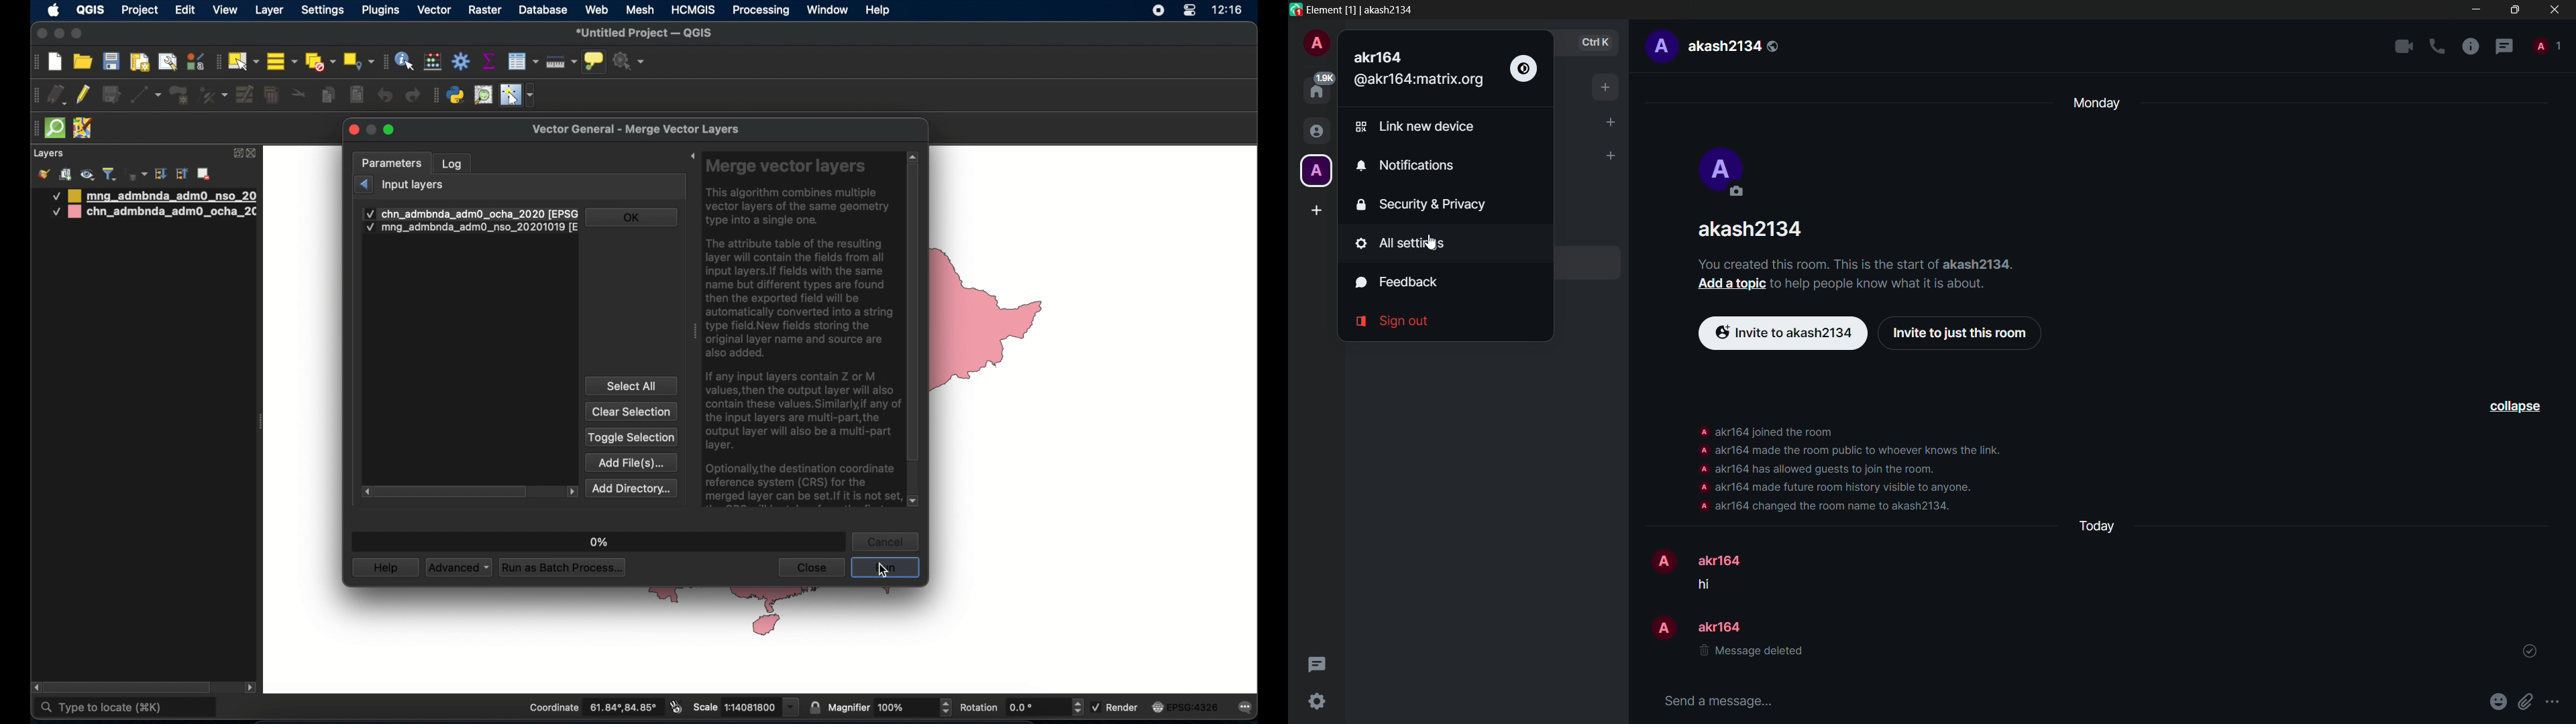 This screenshot has width=2576, height=728. What do you see at coordinates (1845, 487) in the screenshot?
I see `akr164 made future room visible to anyone.` at bounding box center [1845, 487].